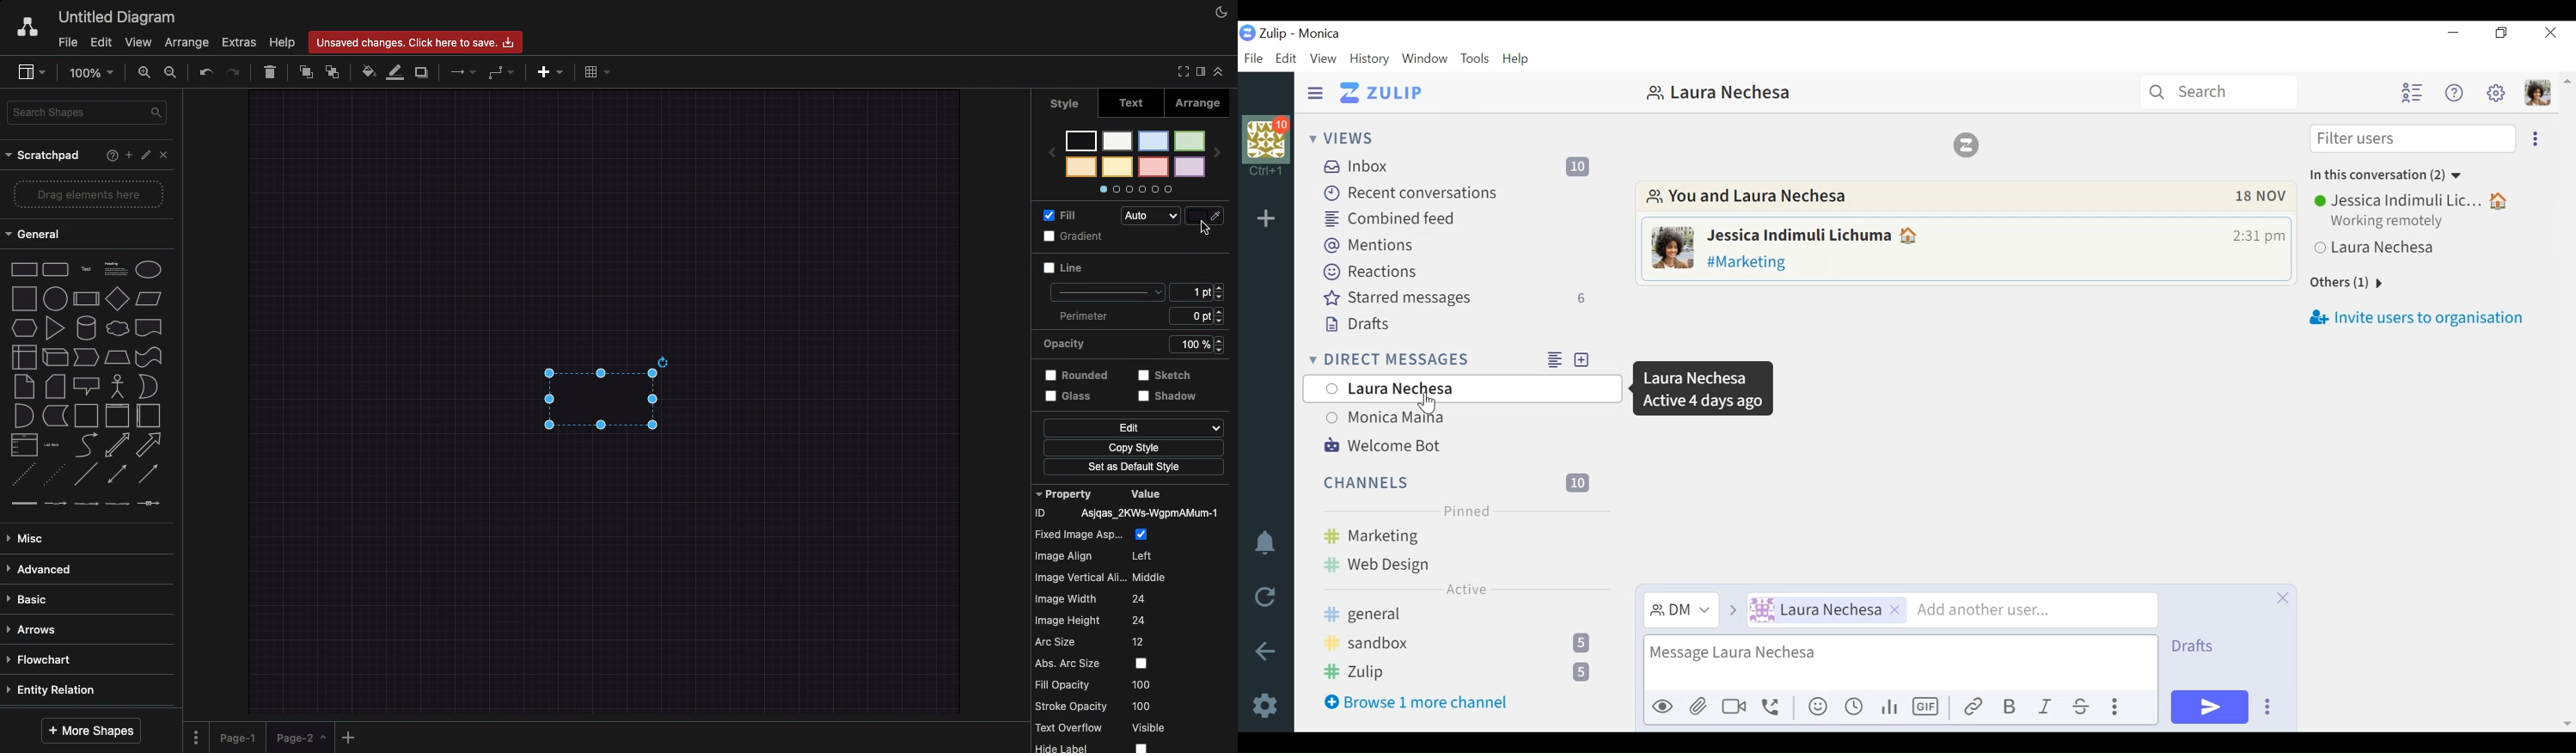  What do you see at coordinates (600, 394) in the screenshot?
I see `Added rectangle` at bounding box center [600, 394].